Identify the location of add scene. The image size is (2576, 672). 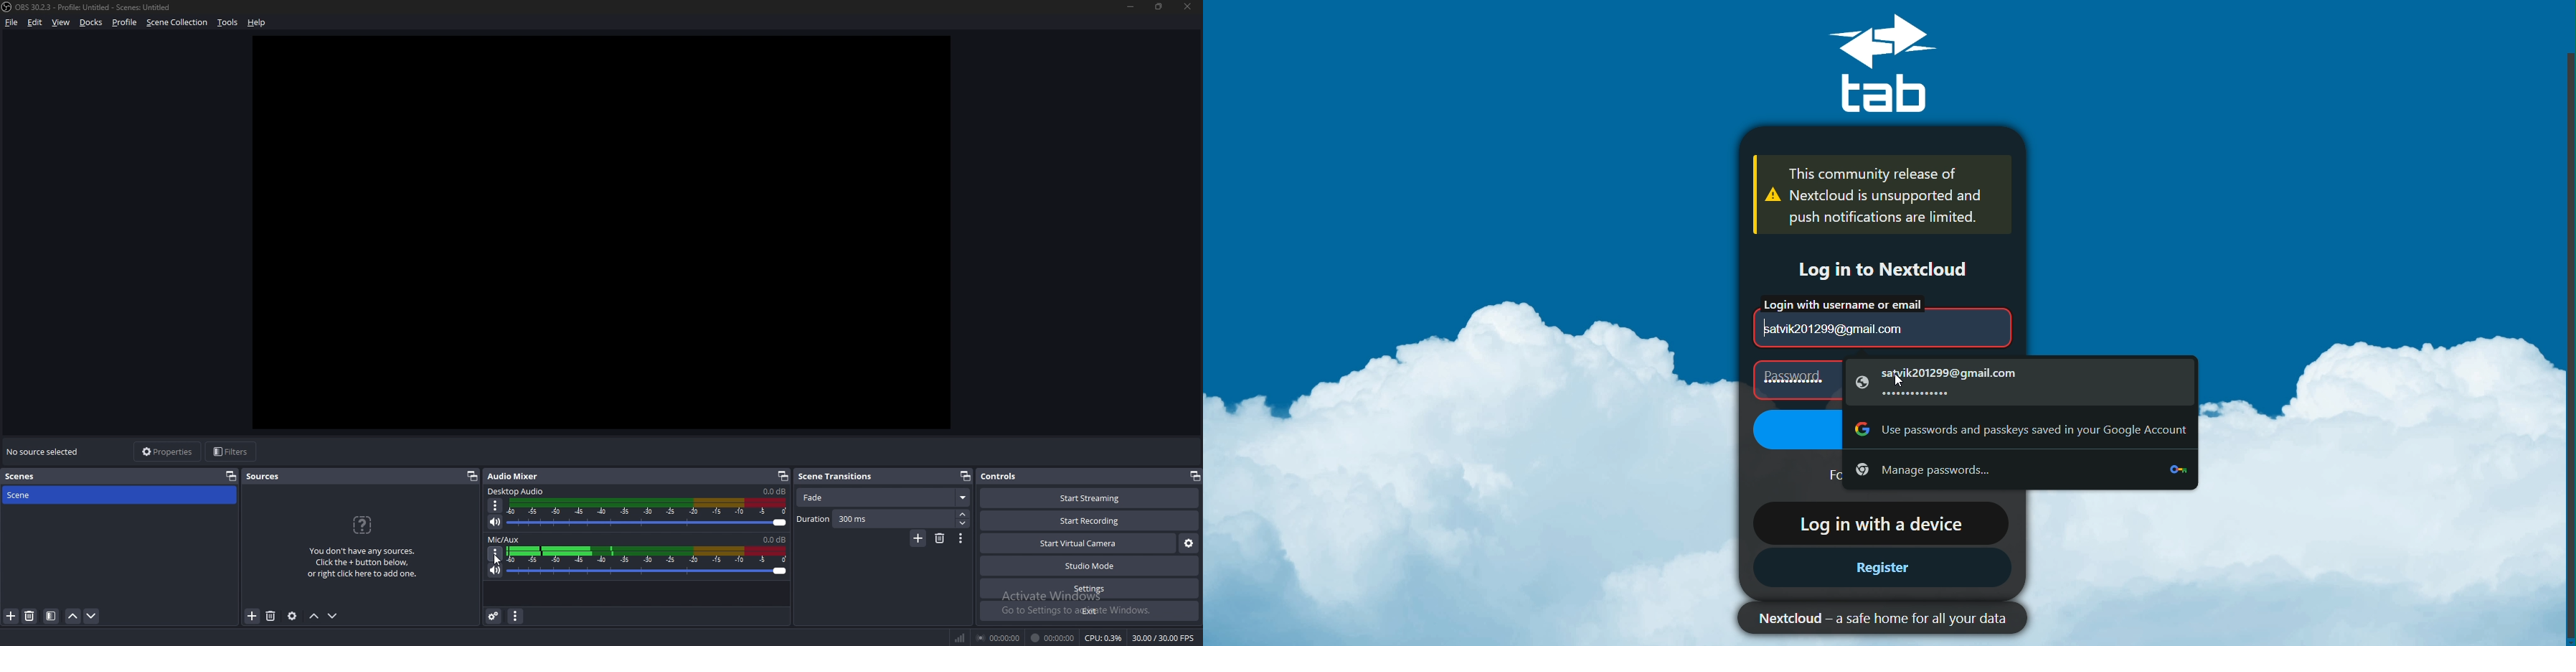
(11, 616).